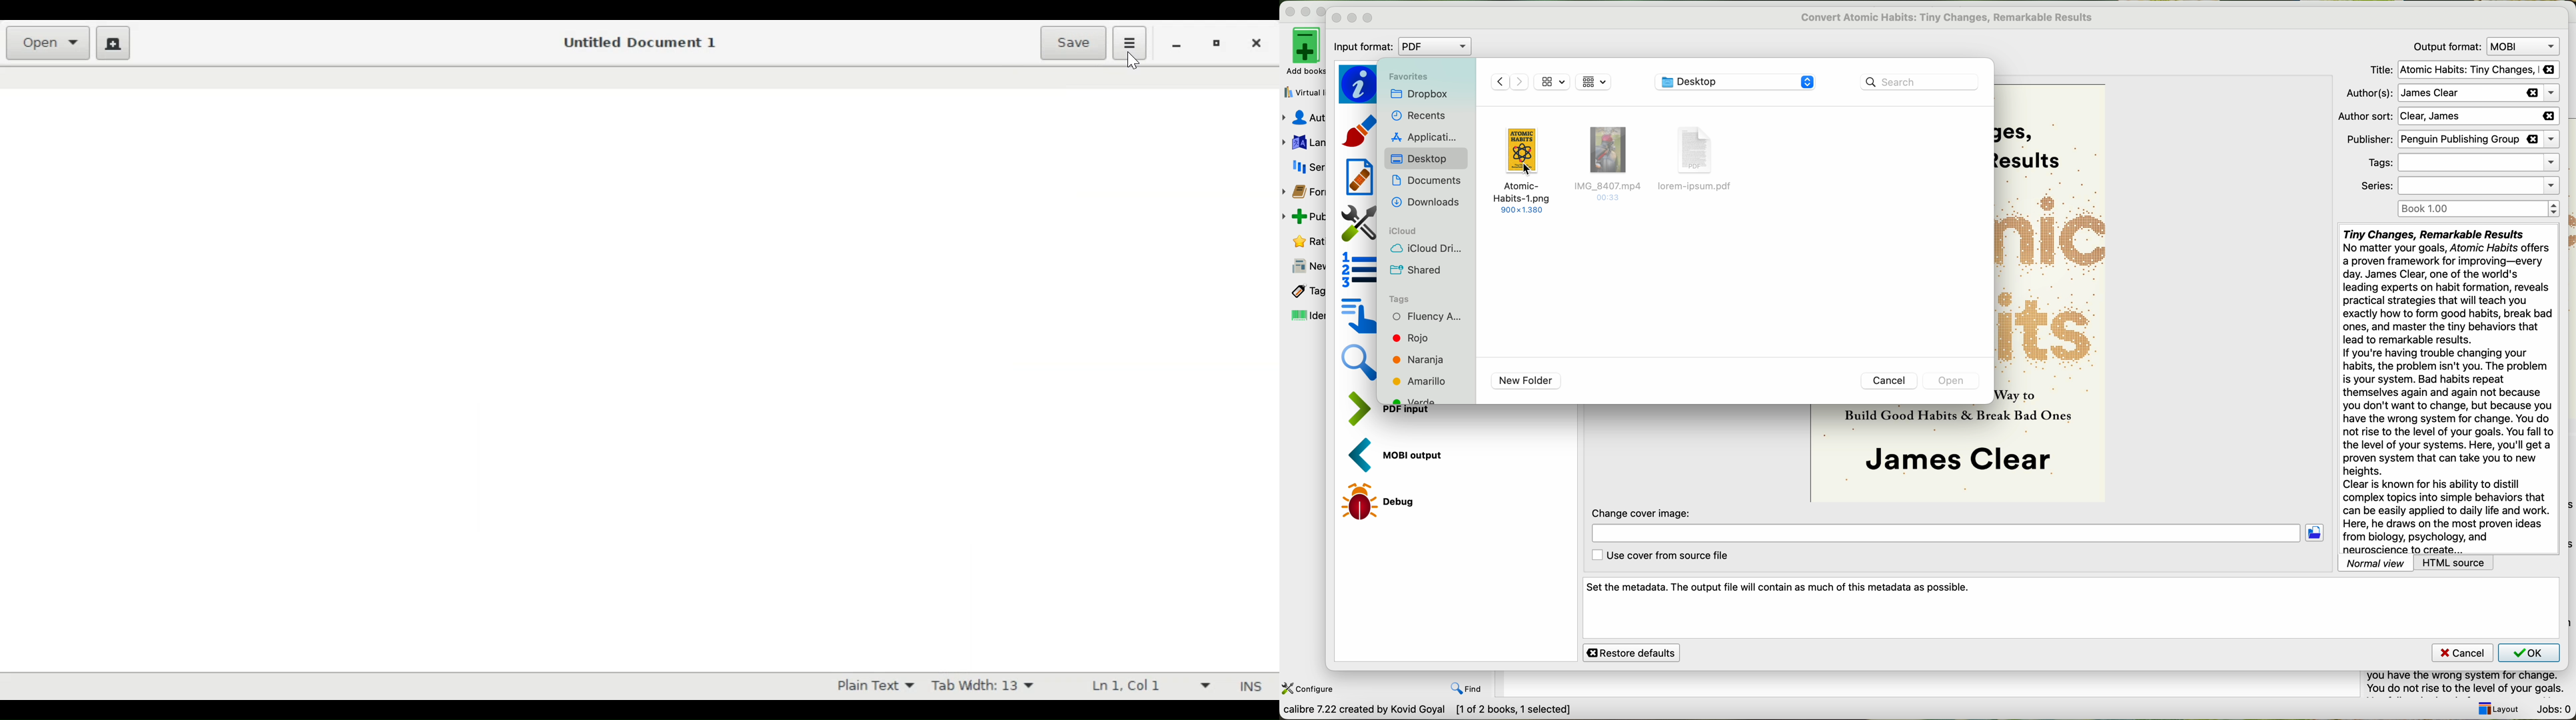 Image resolution: width=2576 pixels, height=728 pixels. Describe the element at coordinates (2479, 209) in the screenshot. I see `Book 1.00` at that location.